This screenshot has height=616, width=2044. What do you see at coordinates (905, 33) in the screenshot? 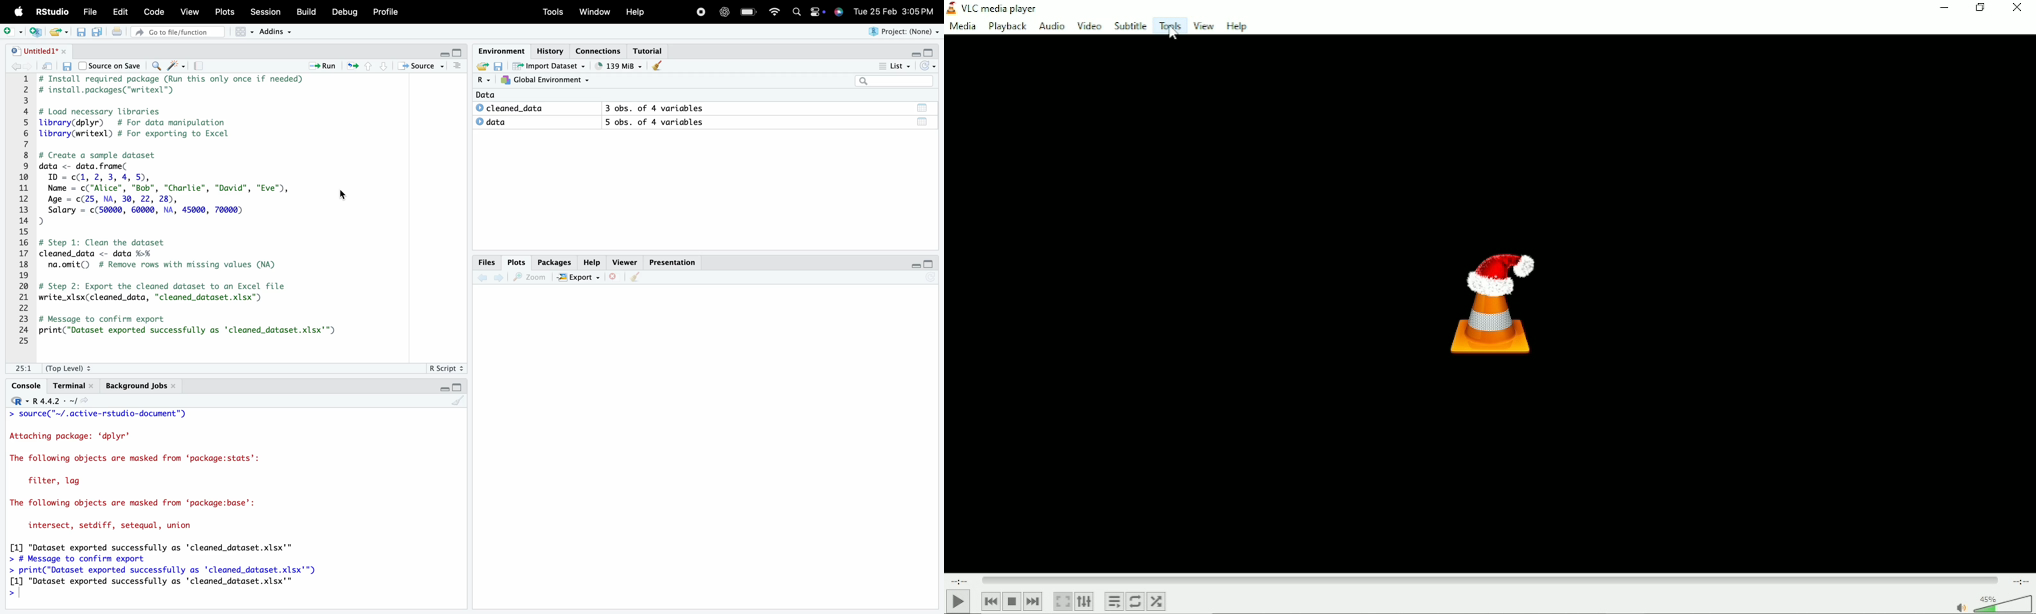
I see `Project (None)` at bounding box center [905, 33].